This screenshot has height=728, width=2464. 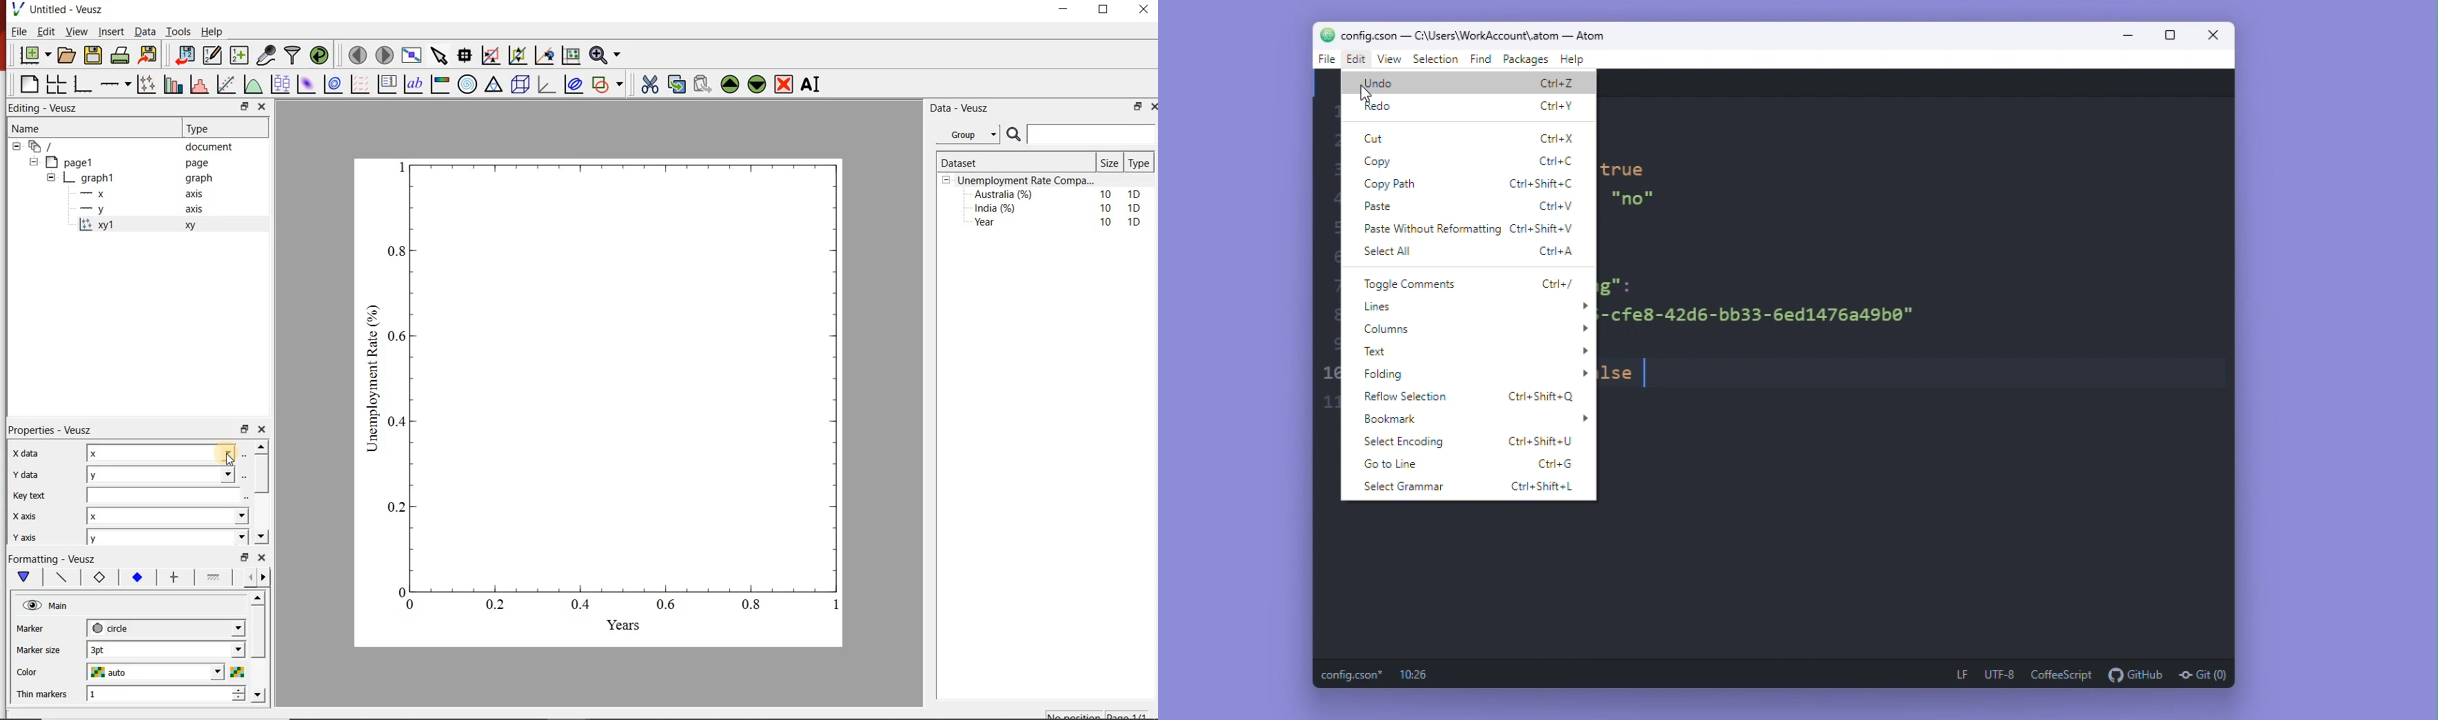 What do you see at coordinates (1474, 420) in the screenshot?
I see `Bookmark` at bounding box center [1474, 420].